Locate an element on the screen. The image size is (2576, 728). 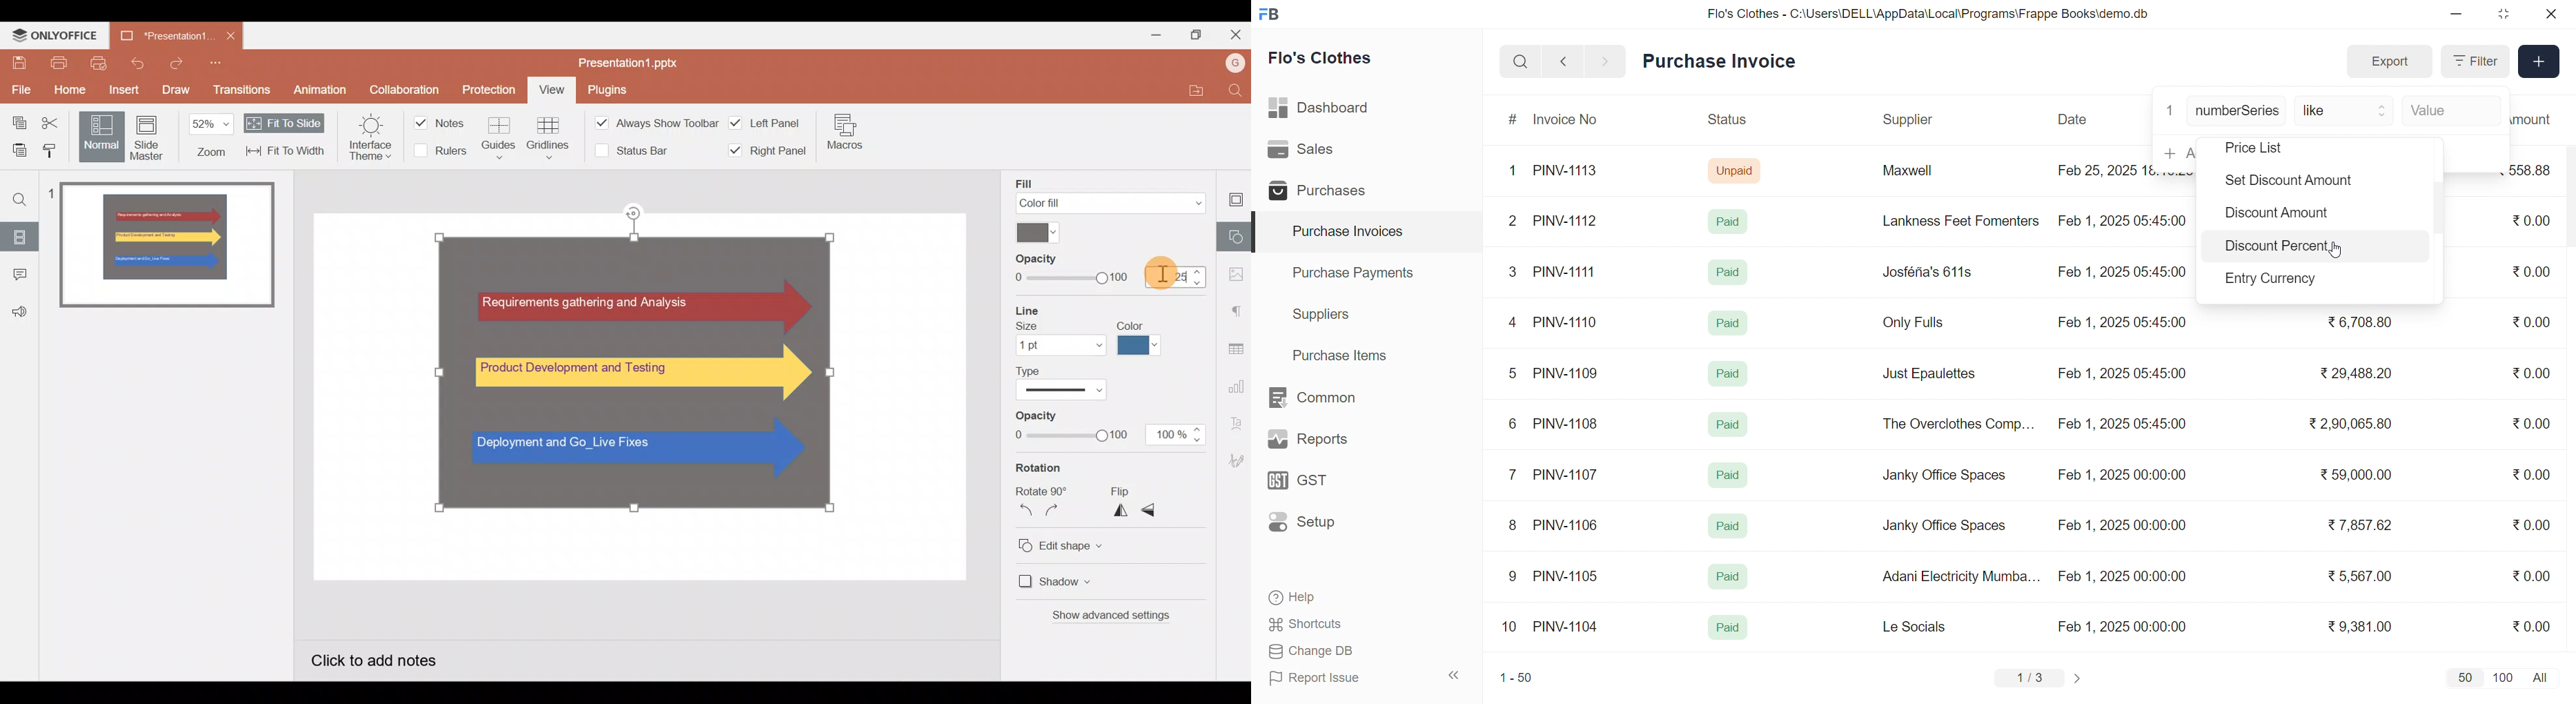
Shortcuts is located at coordinates (1338, 625).